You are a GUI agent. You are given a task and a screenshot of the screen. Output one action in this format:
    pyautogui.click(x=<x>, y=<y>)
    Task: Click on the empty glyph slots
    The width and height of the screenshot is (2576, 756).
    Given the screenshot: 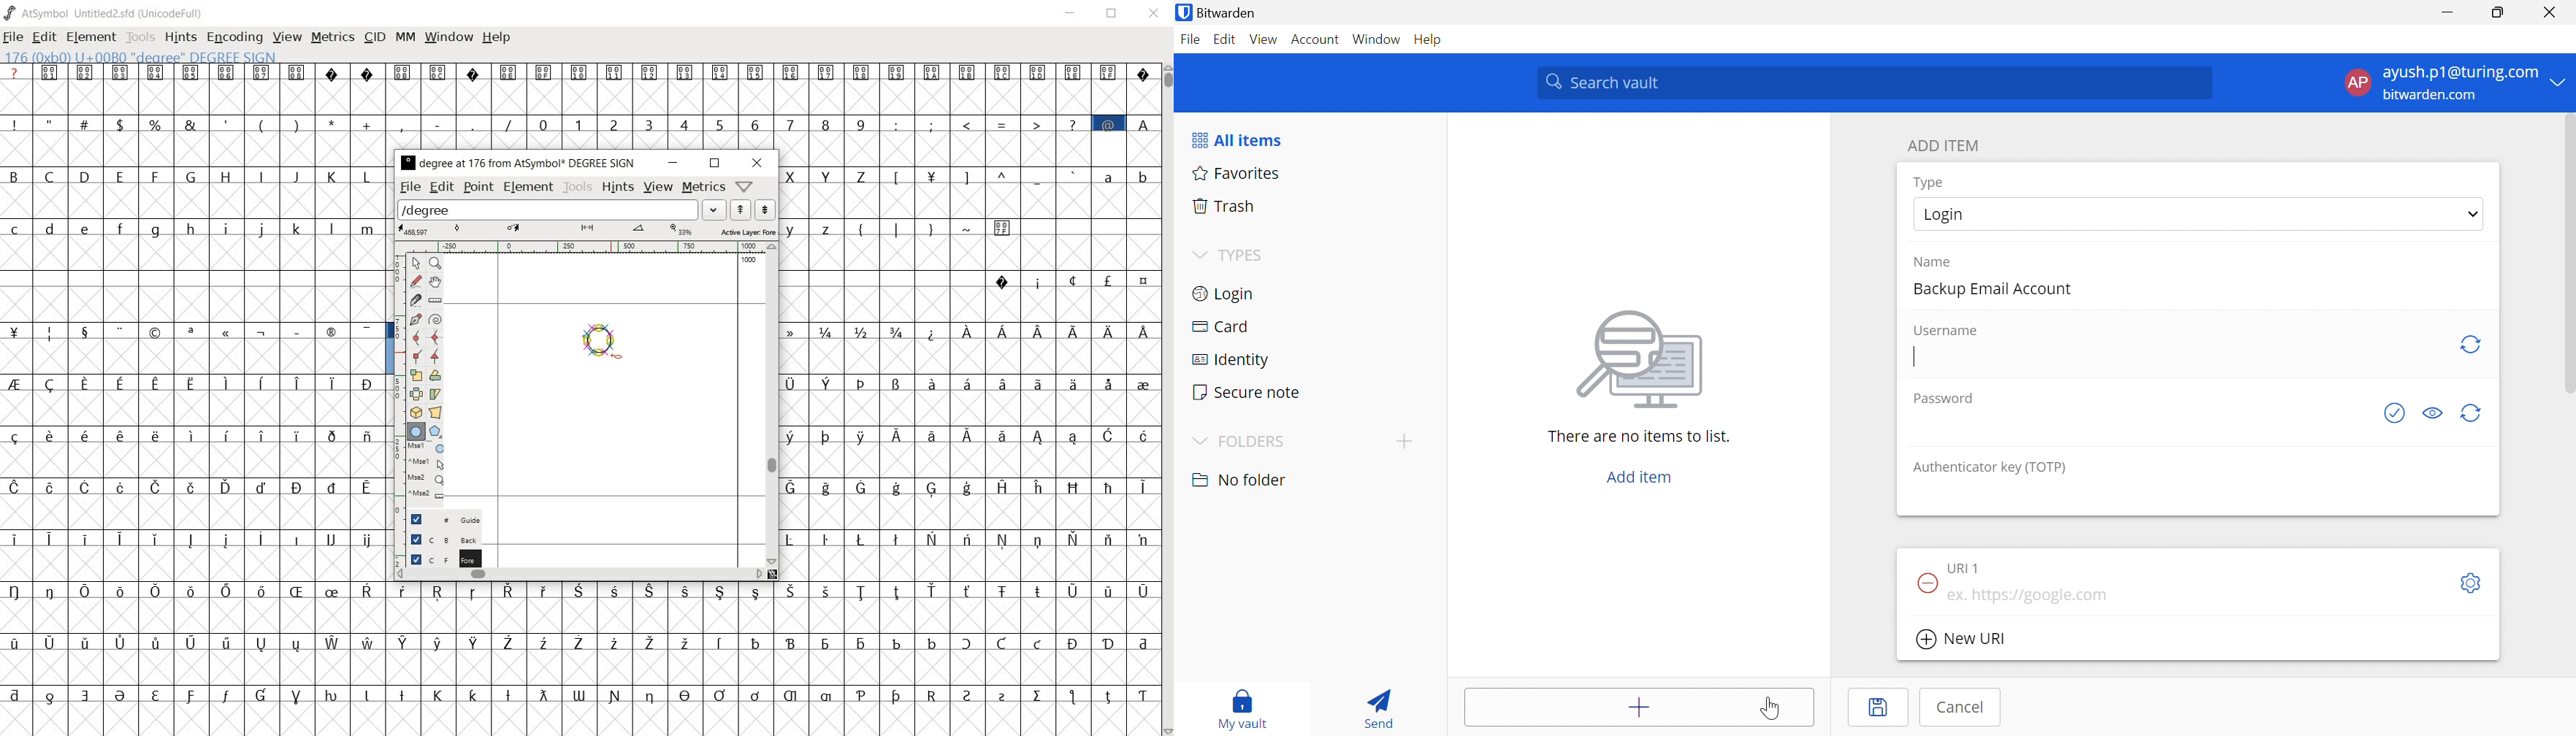 What is the action you would take?
    pyautogui.click(x=197, y=304)
    